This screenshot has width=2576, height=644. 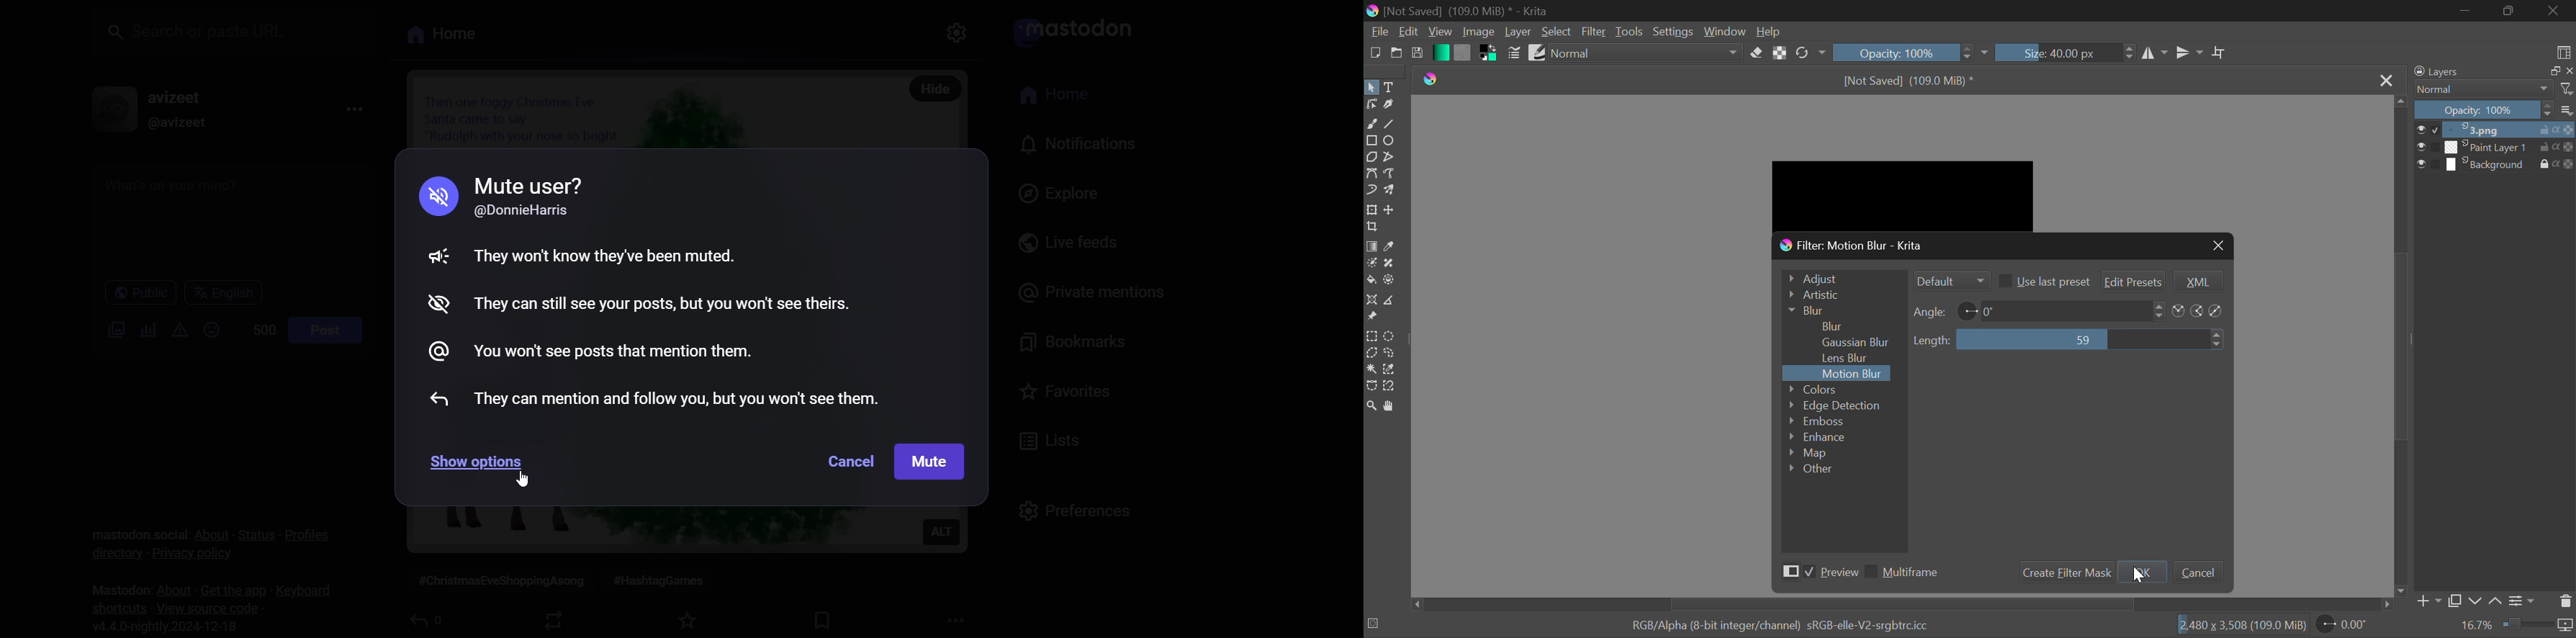 What do you see at coordinates (2496, 130) in the screenshot?
I see `3.png` at bounding box center [2496, 130].